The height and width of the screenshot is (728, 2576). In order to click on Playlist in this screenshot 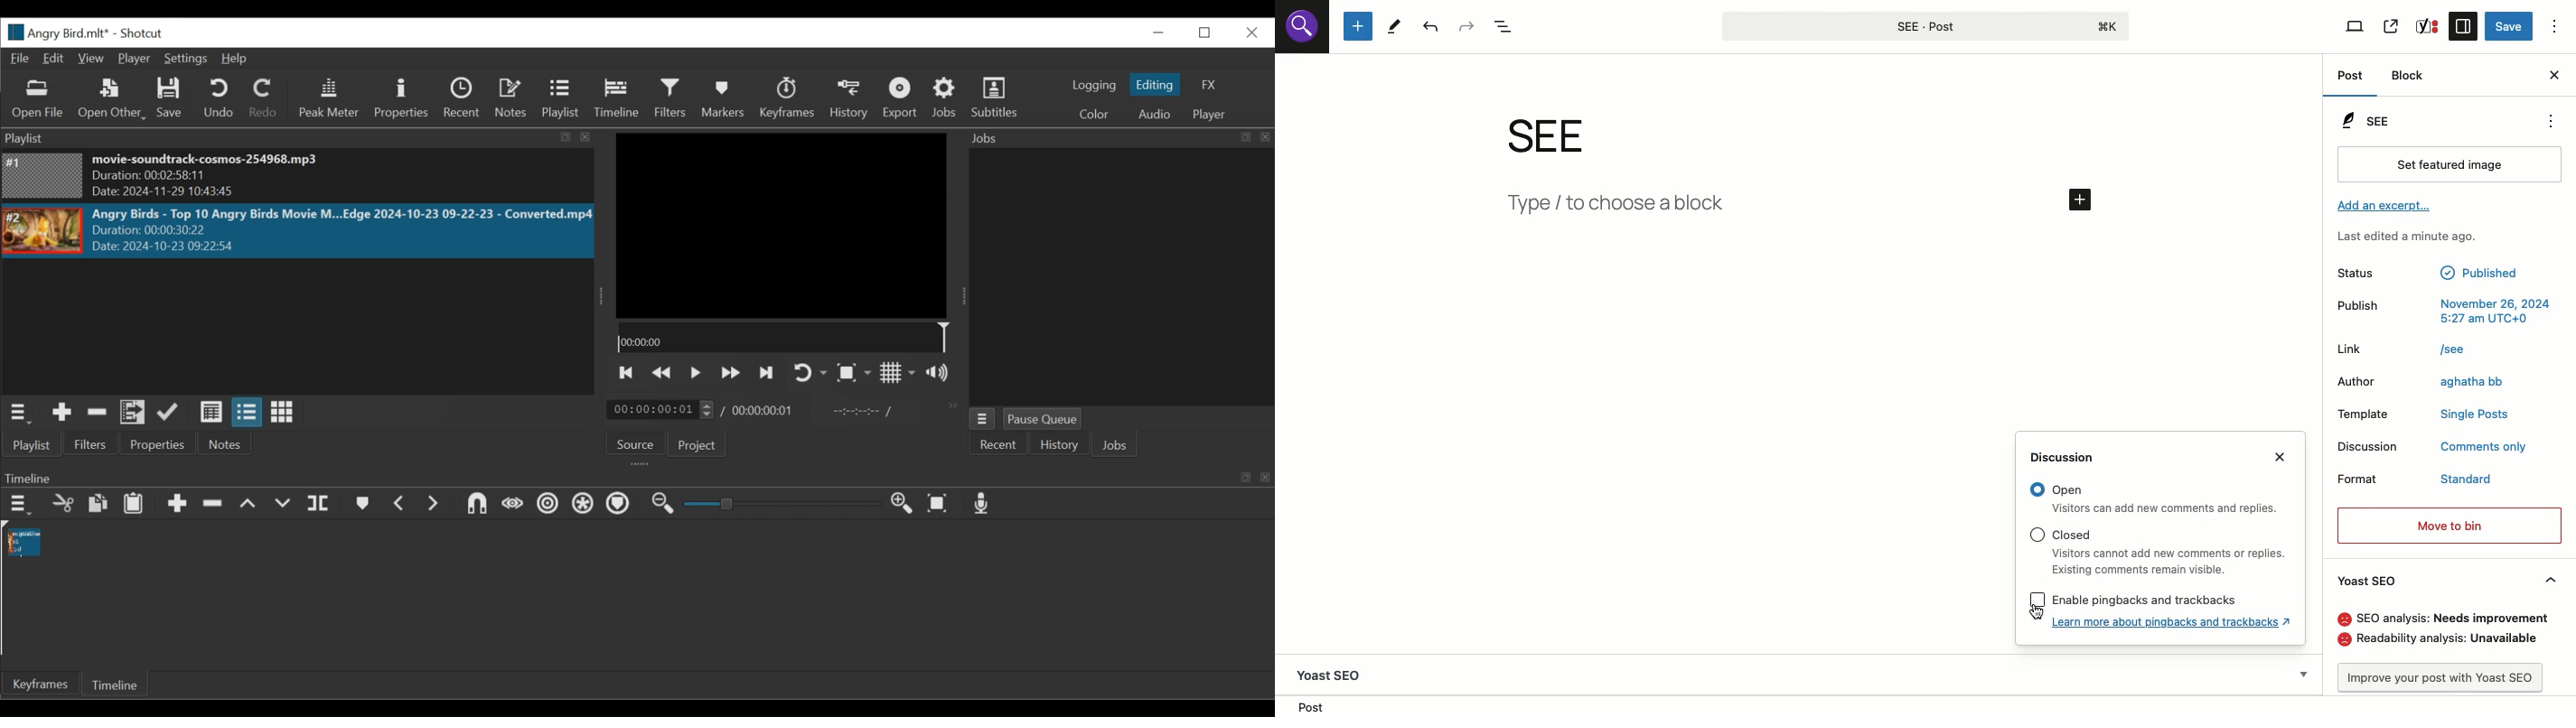, I will do `click(37, 444)`.